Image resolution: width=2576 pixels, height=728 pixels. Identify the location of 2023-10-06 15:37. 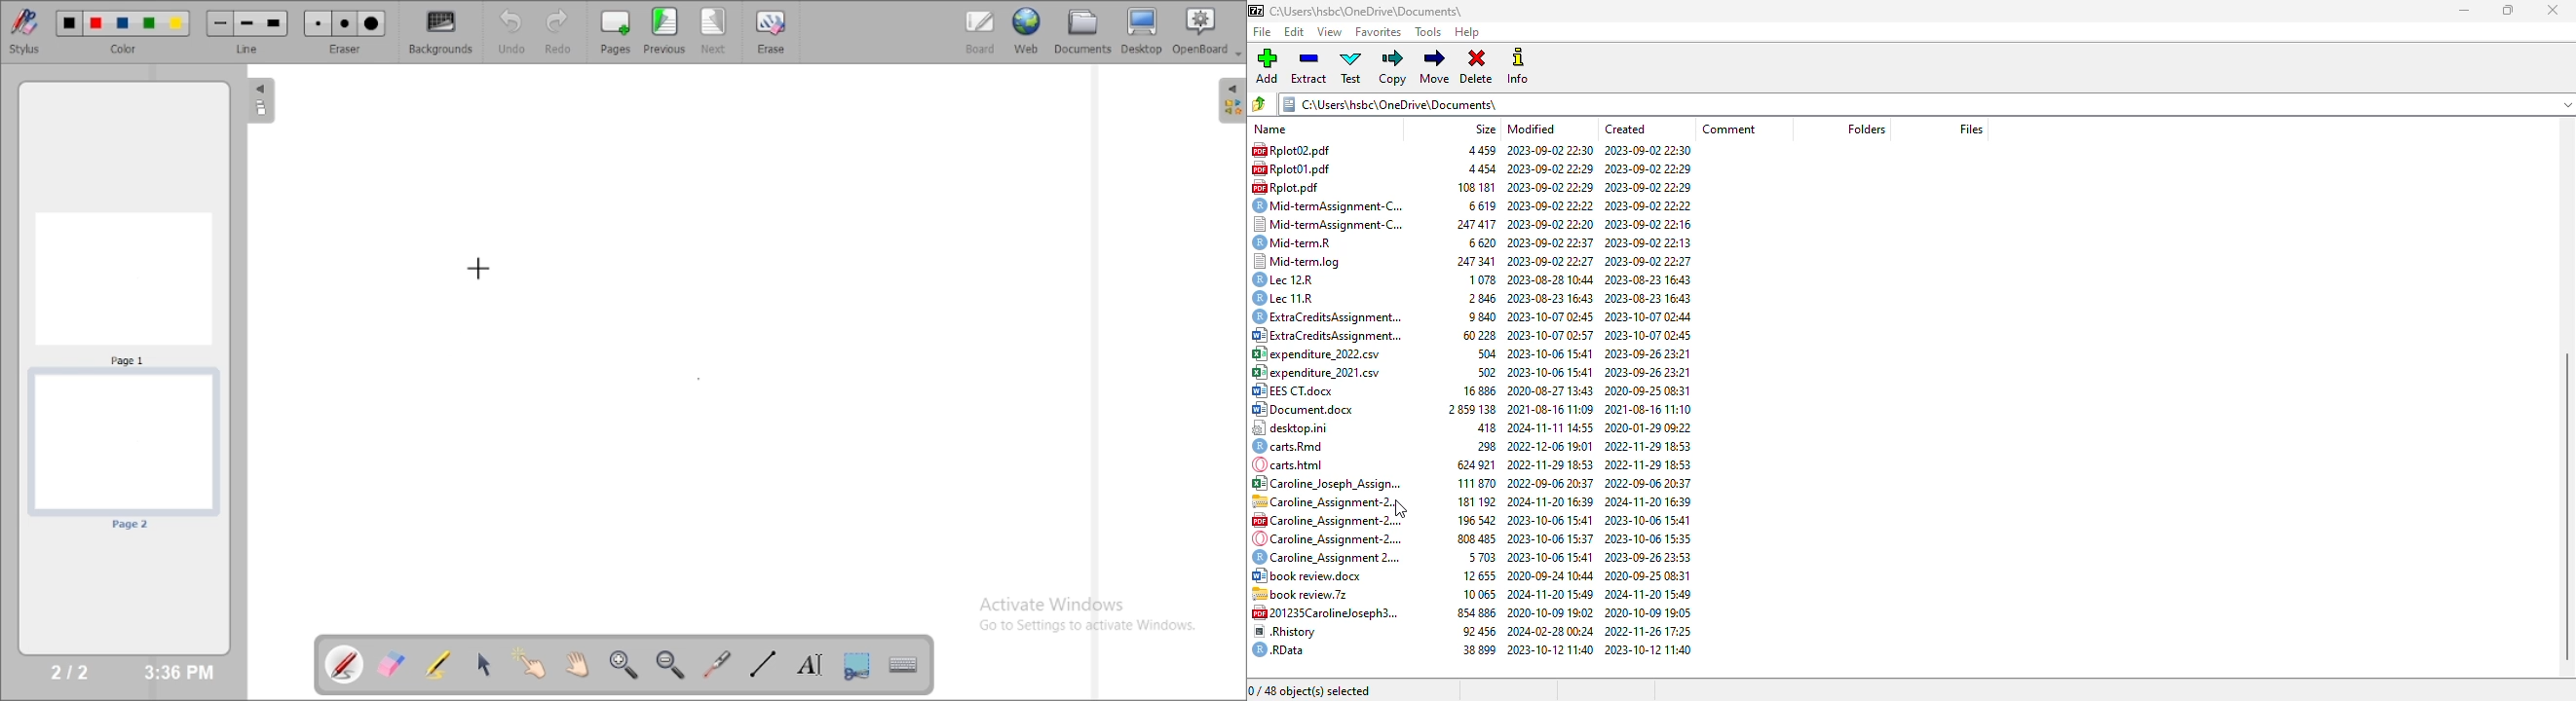
(1551, 538).